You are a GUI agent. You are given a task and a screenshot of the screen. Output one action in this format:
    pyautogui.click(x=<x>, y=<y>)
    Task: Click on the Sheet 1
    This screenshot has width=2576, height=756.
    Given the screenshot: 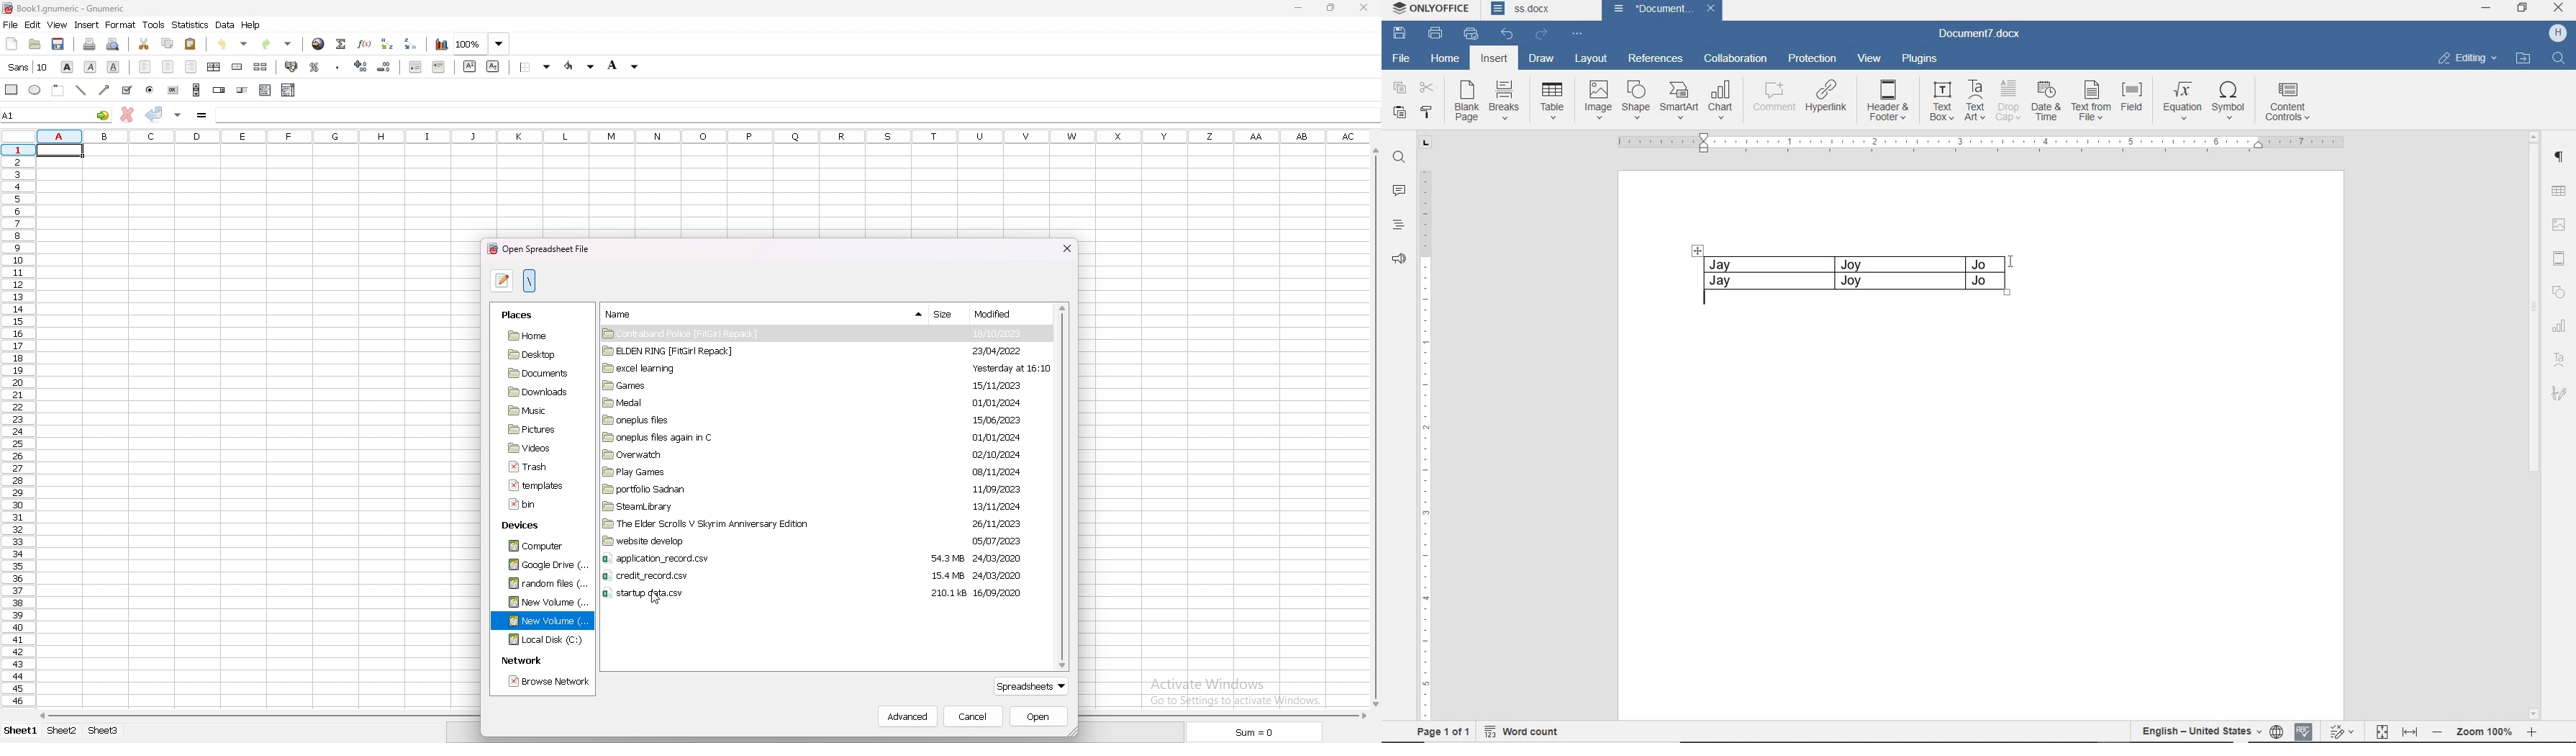 What is the action you would take?
    pyautogui.click(x=19, y=731)
    